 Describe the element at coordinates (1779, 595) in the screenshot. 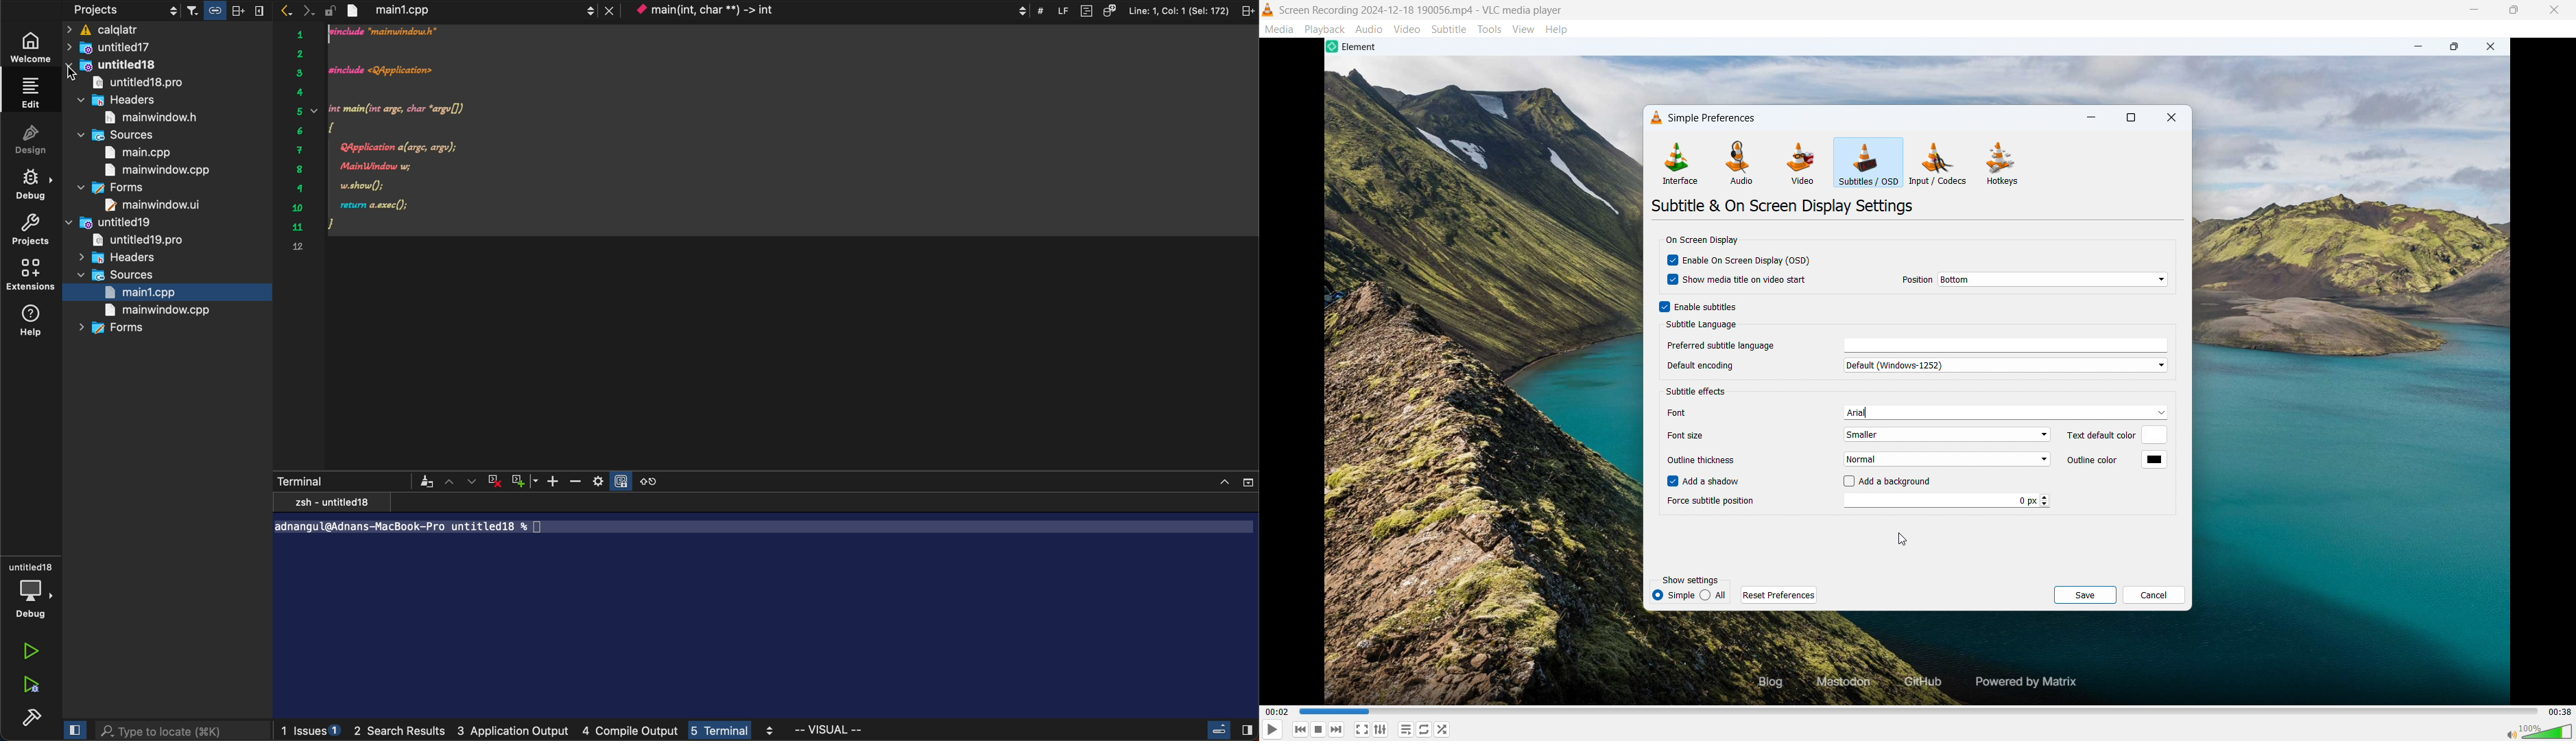

I see `reset prferencese` at that location.